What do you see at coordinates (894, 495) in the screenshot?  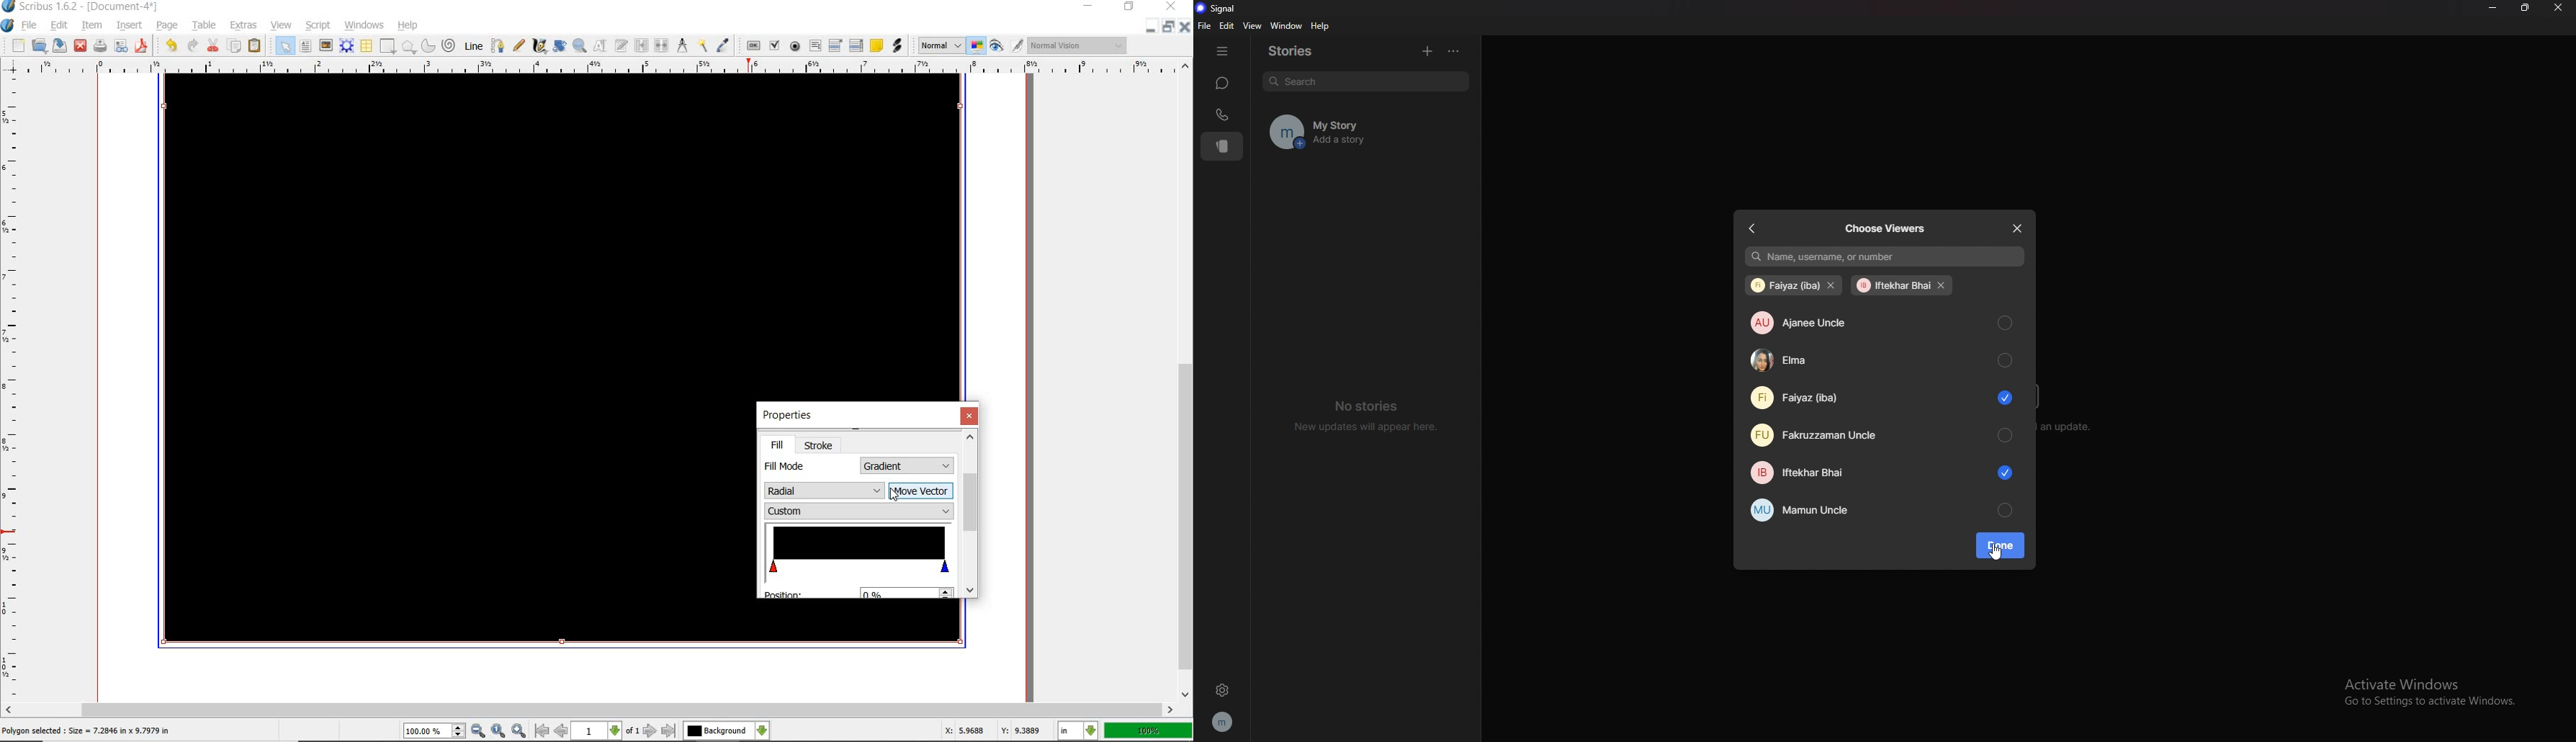 I see `Cursor` at bounding box center [894, 495].